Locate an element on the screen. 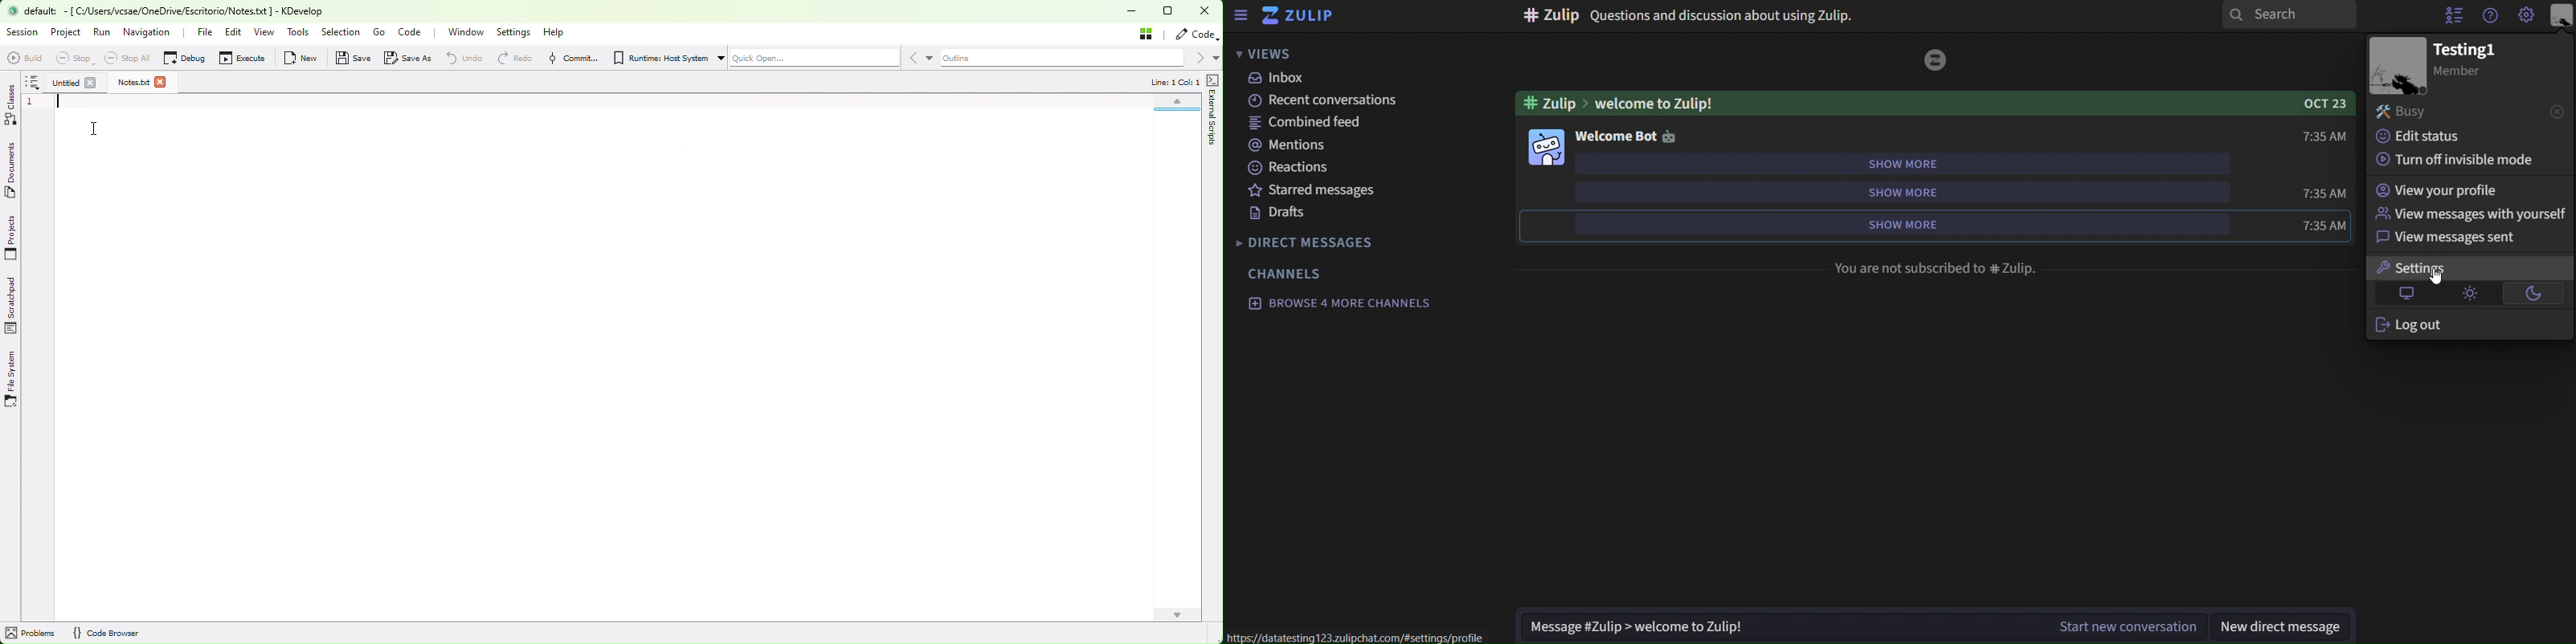 The height and width of the screenshot is (644, 2576). image is located at coordinates (2400, 66).